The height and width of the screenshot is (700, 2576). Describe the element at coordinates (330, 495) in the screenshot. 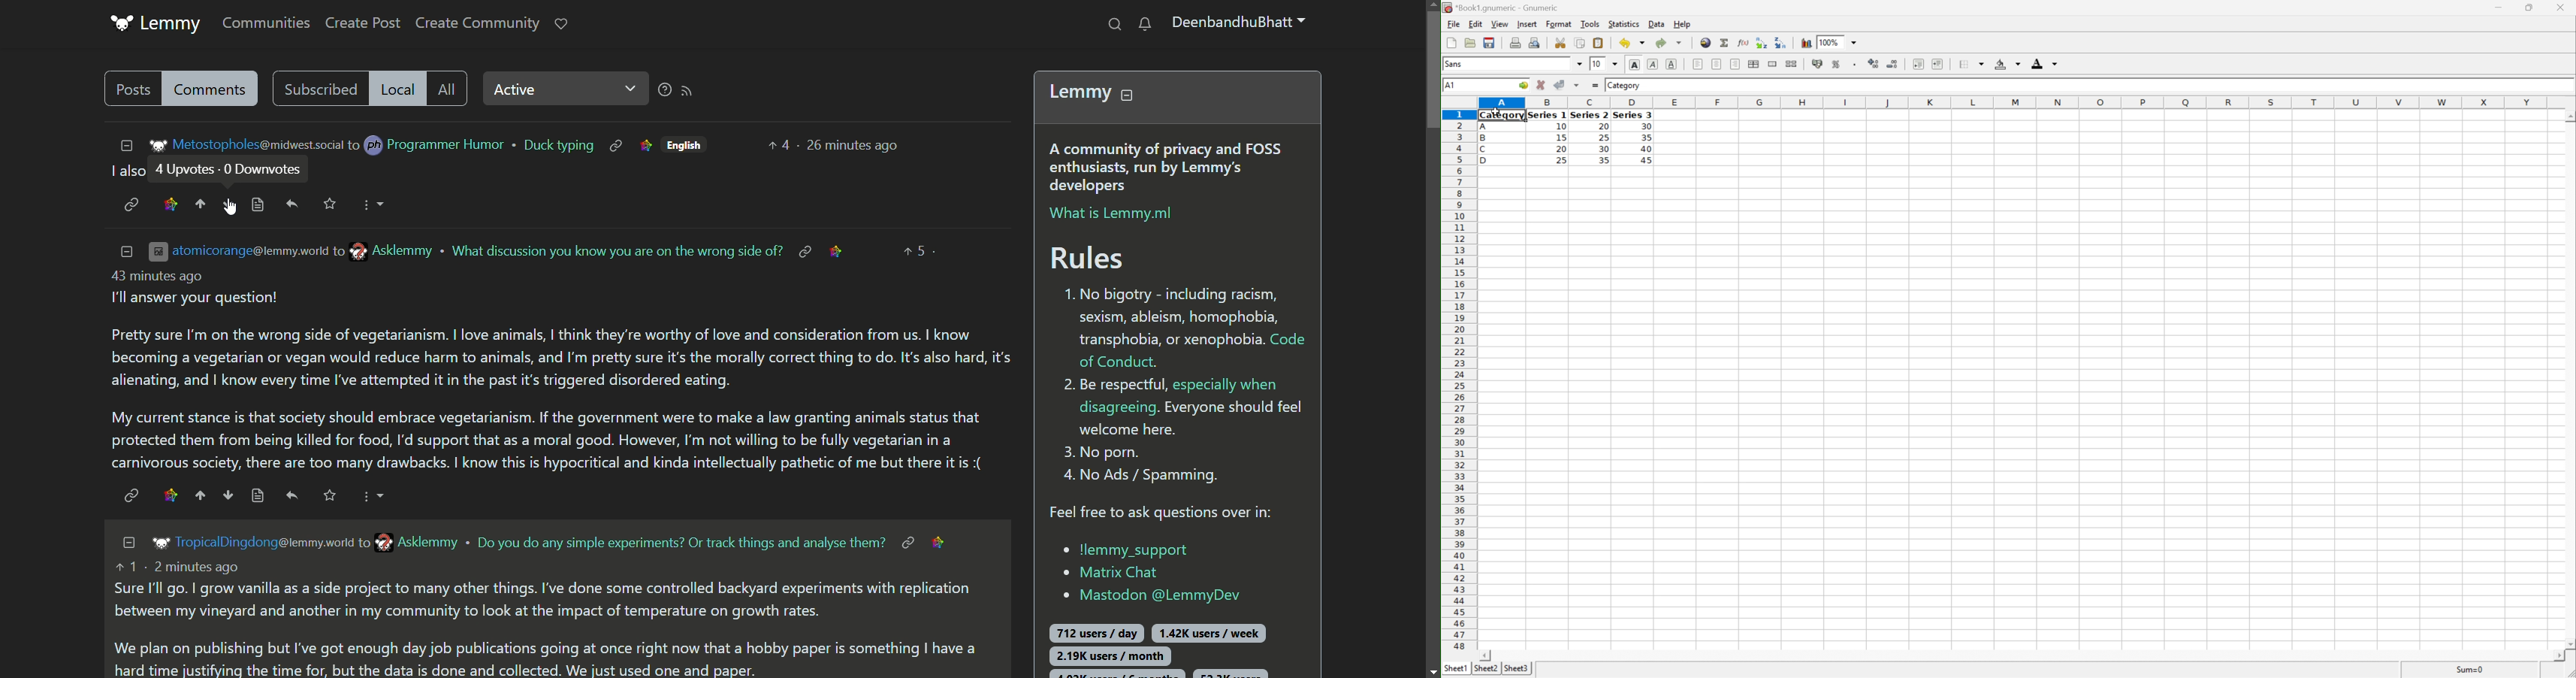

I see `bookmark` at that location.